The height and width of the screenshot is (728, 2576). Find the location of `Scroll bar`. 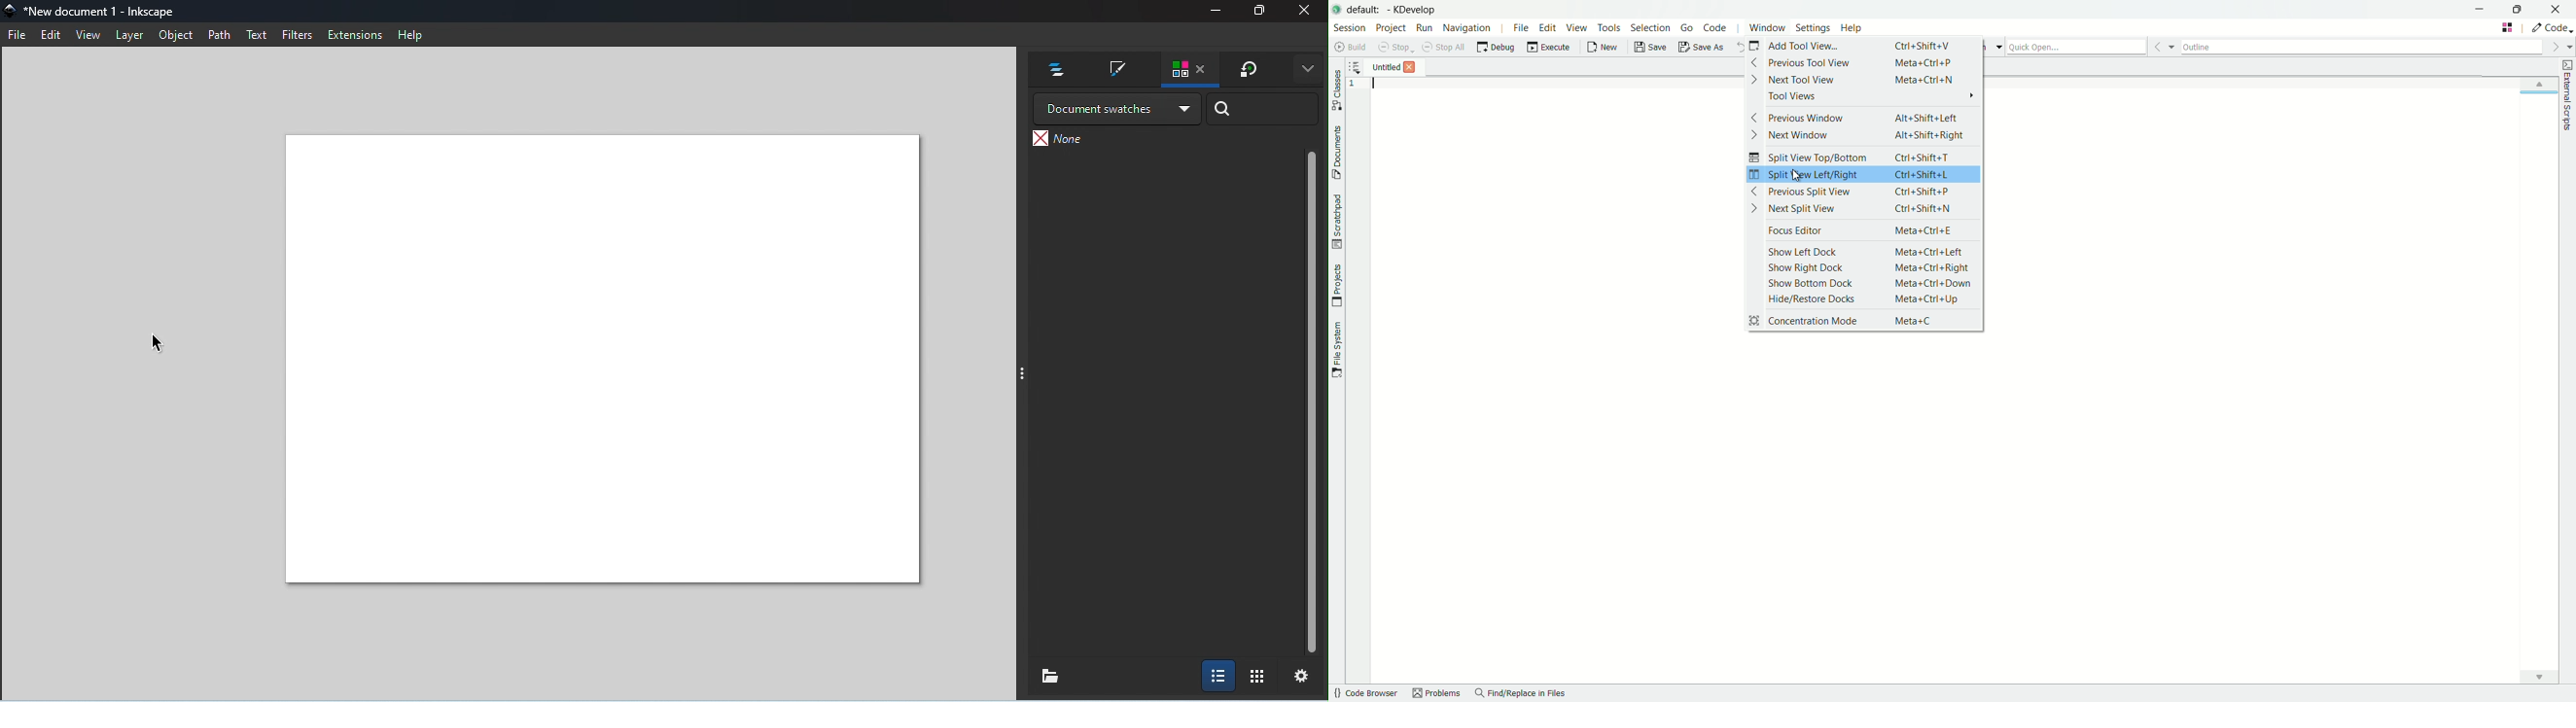

Scroll bar is located at coordinates (1315, 401).